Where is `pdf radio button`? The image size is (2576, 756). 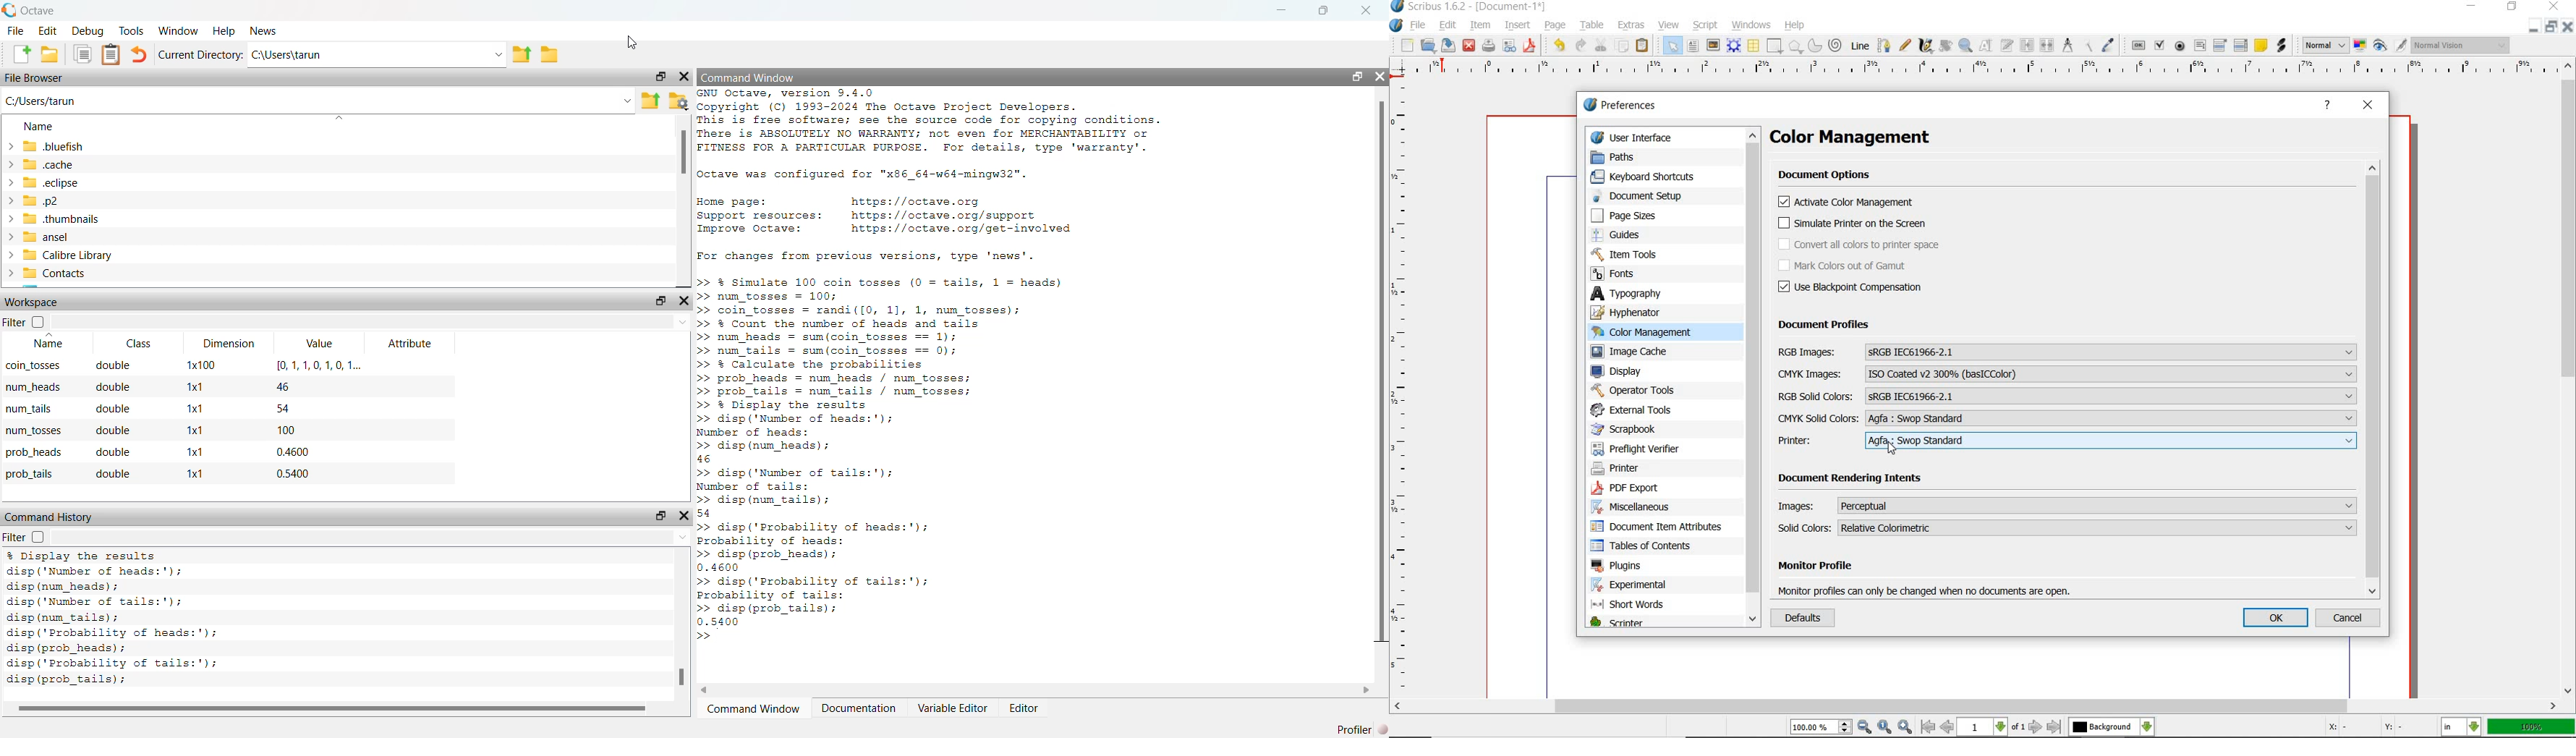 pdf radio button is located at coordinates (2180, 47).